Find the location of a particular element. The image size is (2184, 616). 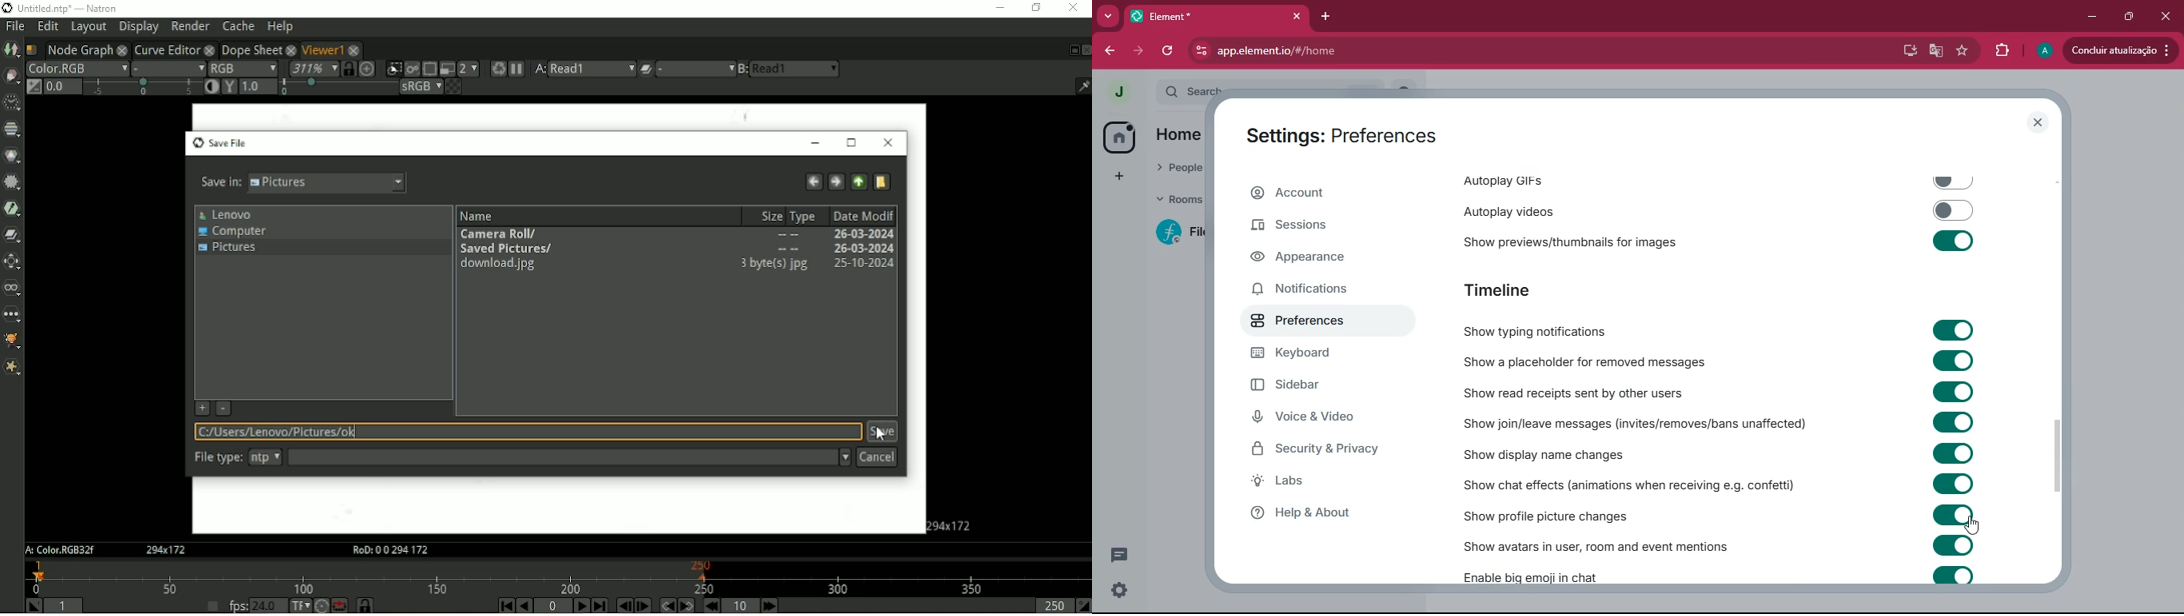

preferences is located at coordinates (1315, 322).